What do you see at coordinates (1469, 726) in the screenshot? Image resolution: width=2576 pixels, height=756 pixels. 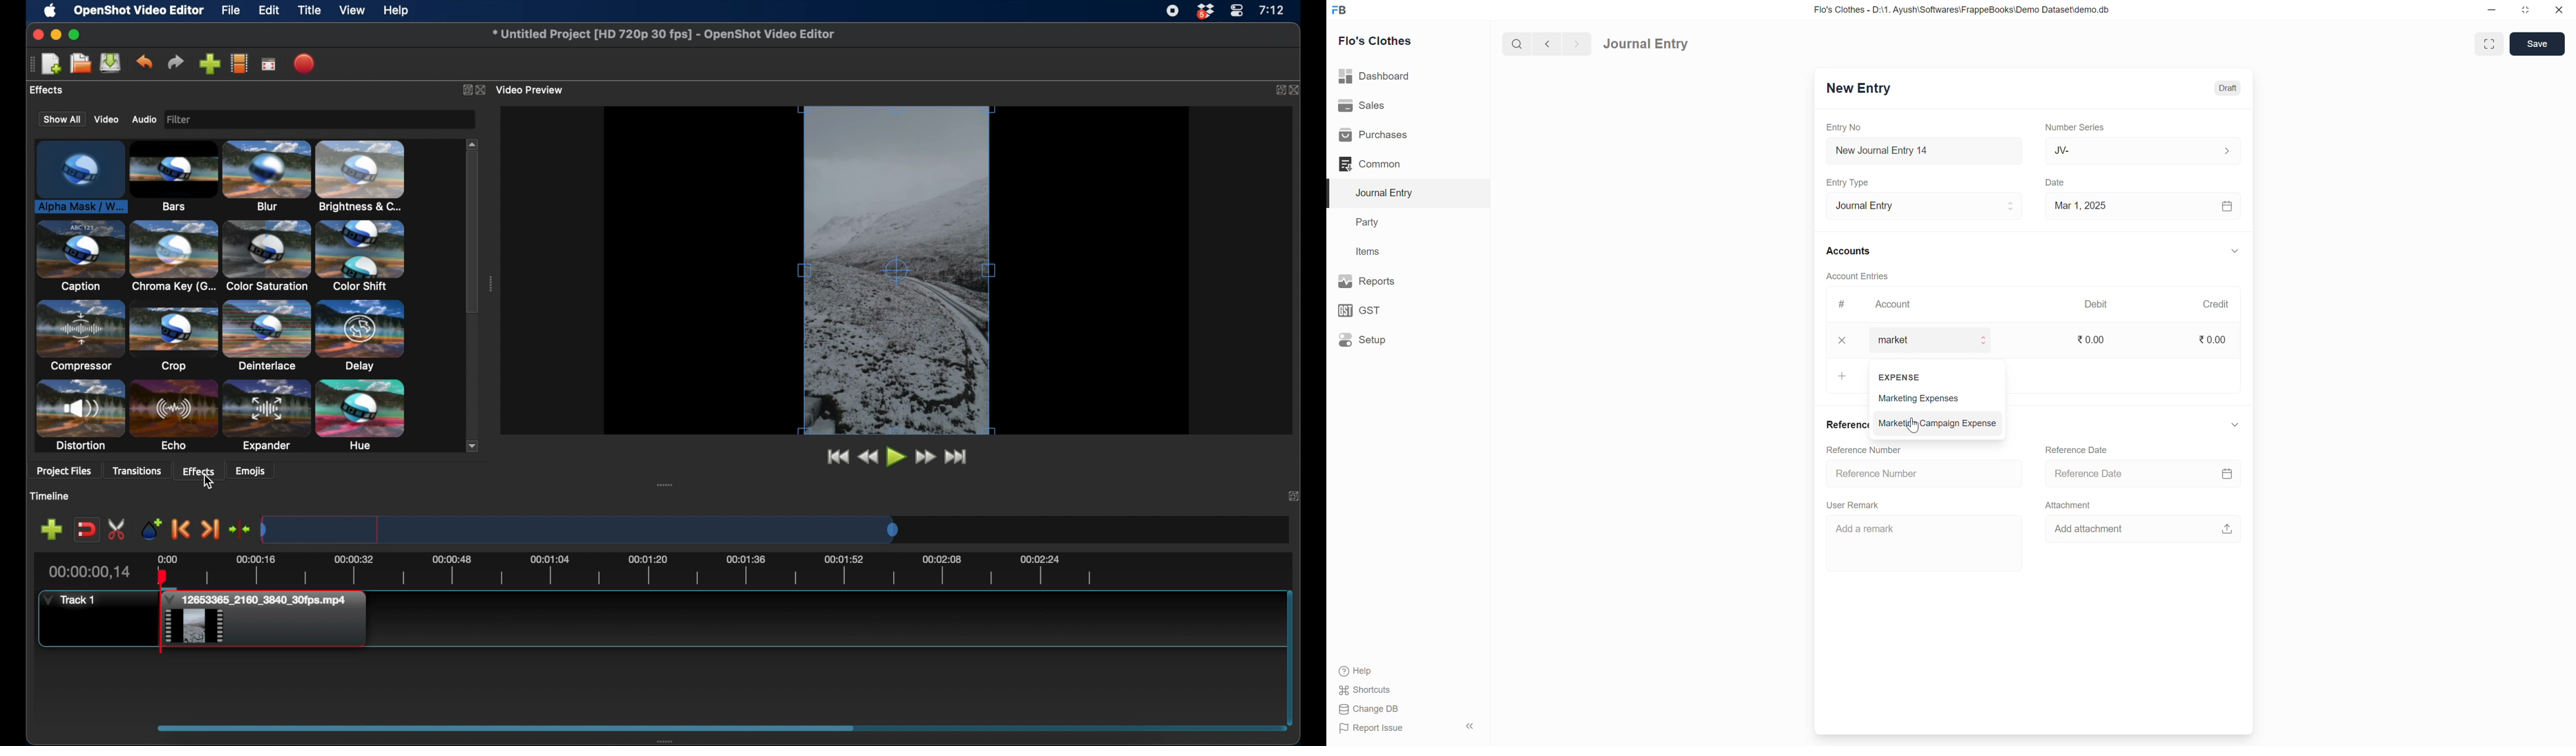 I see `<<` at bounding box center [1469, 726].